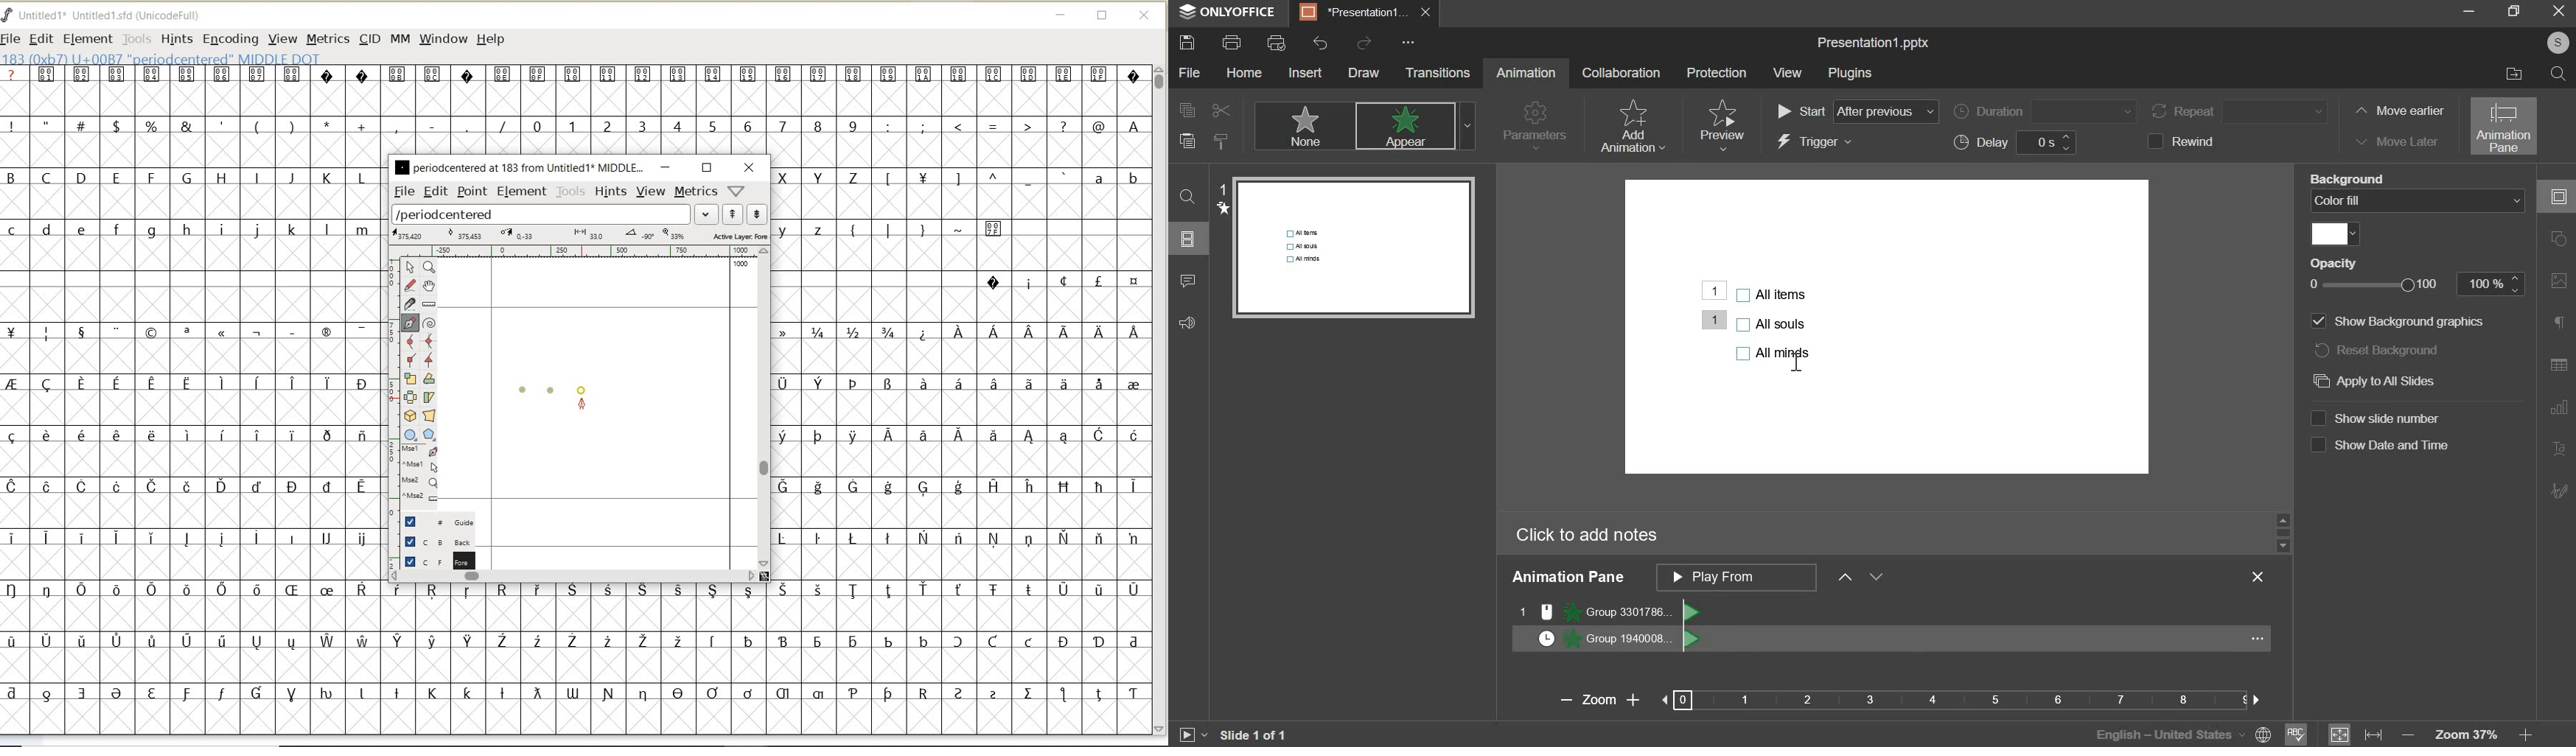 Image resolution: width=2576 pixels, height=756 pixels. What do you see at coordinates (490, 38) in the screenshot?
I see `HELP` at bounding box center [490, 38].